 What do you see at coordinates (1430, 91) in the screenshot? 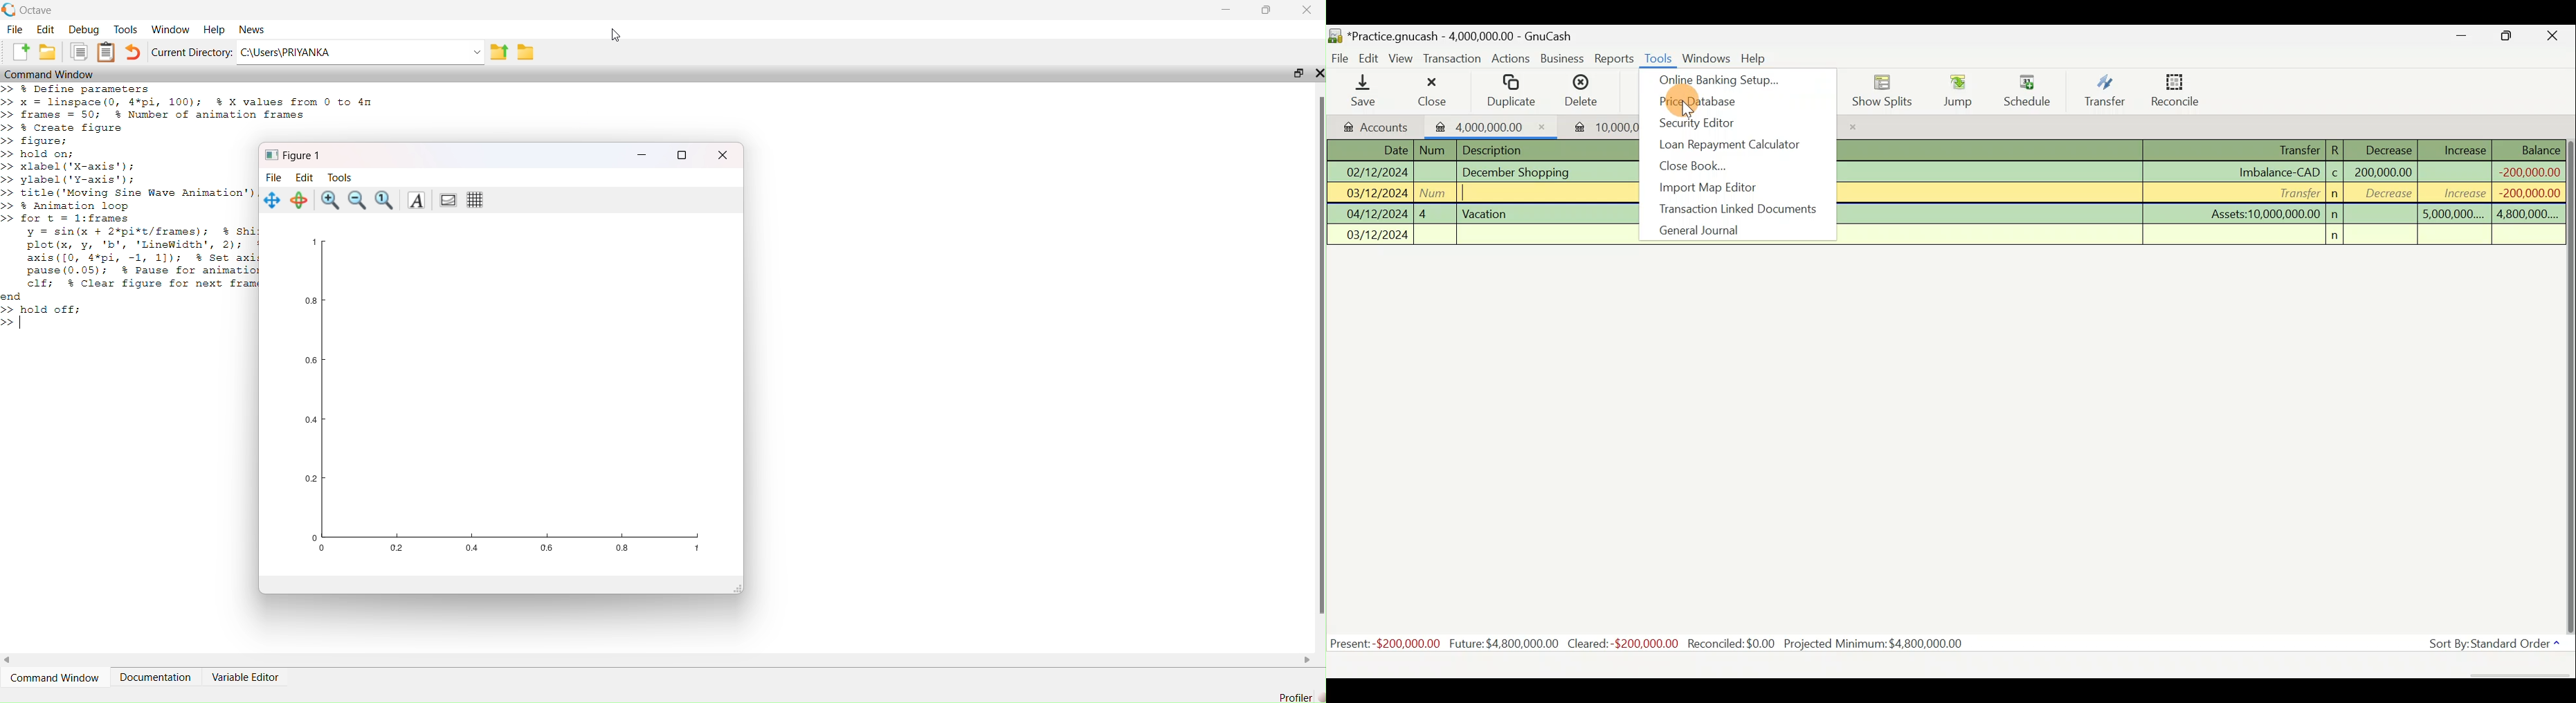
I see `Close` at bounding box center [1430, 91].